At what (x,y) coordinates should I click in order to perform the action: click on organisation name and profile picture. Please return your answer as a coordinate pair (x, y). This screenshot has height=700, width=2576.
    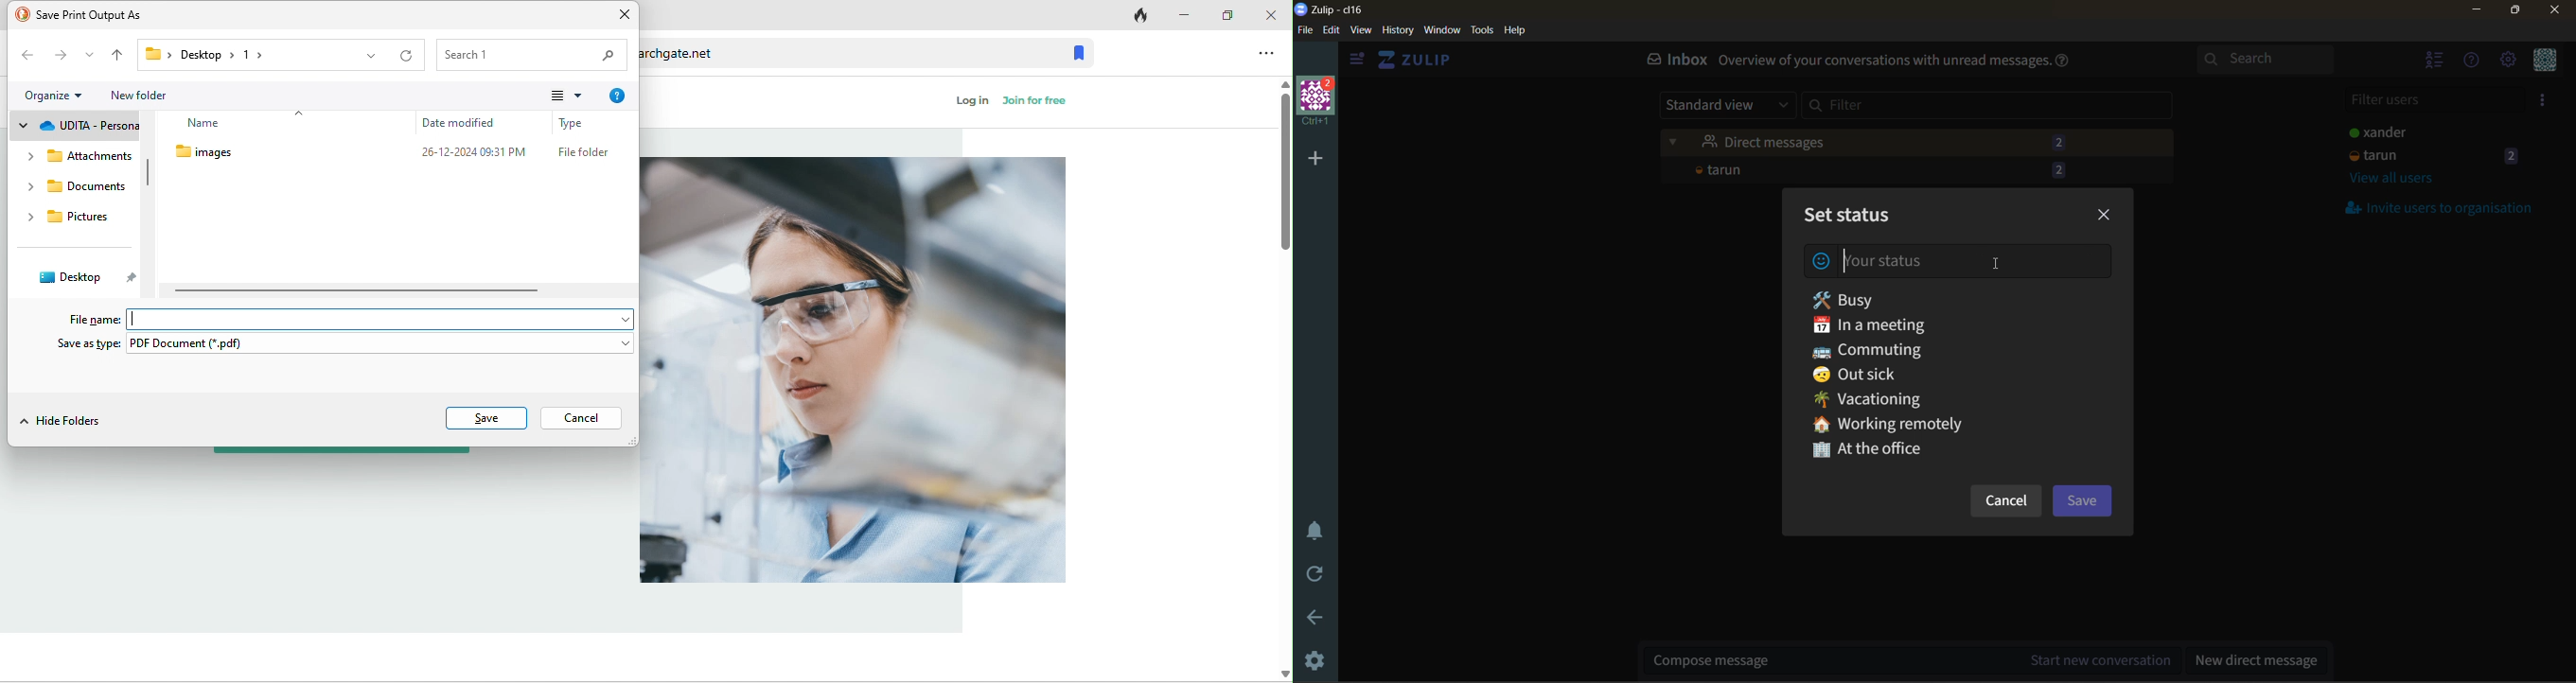
    Looking at the image, I should click on (1313, 104).